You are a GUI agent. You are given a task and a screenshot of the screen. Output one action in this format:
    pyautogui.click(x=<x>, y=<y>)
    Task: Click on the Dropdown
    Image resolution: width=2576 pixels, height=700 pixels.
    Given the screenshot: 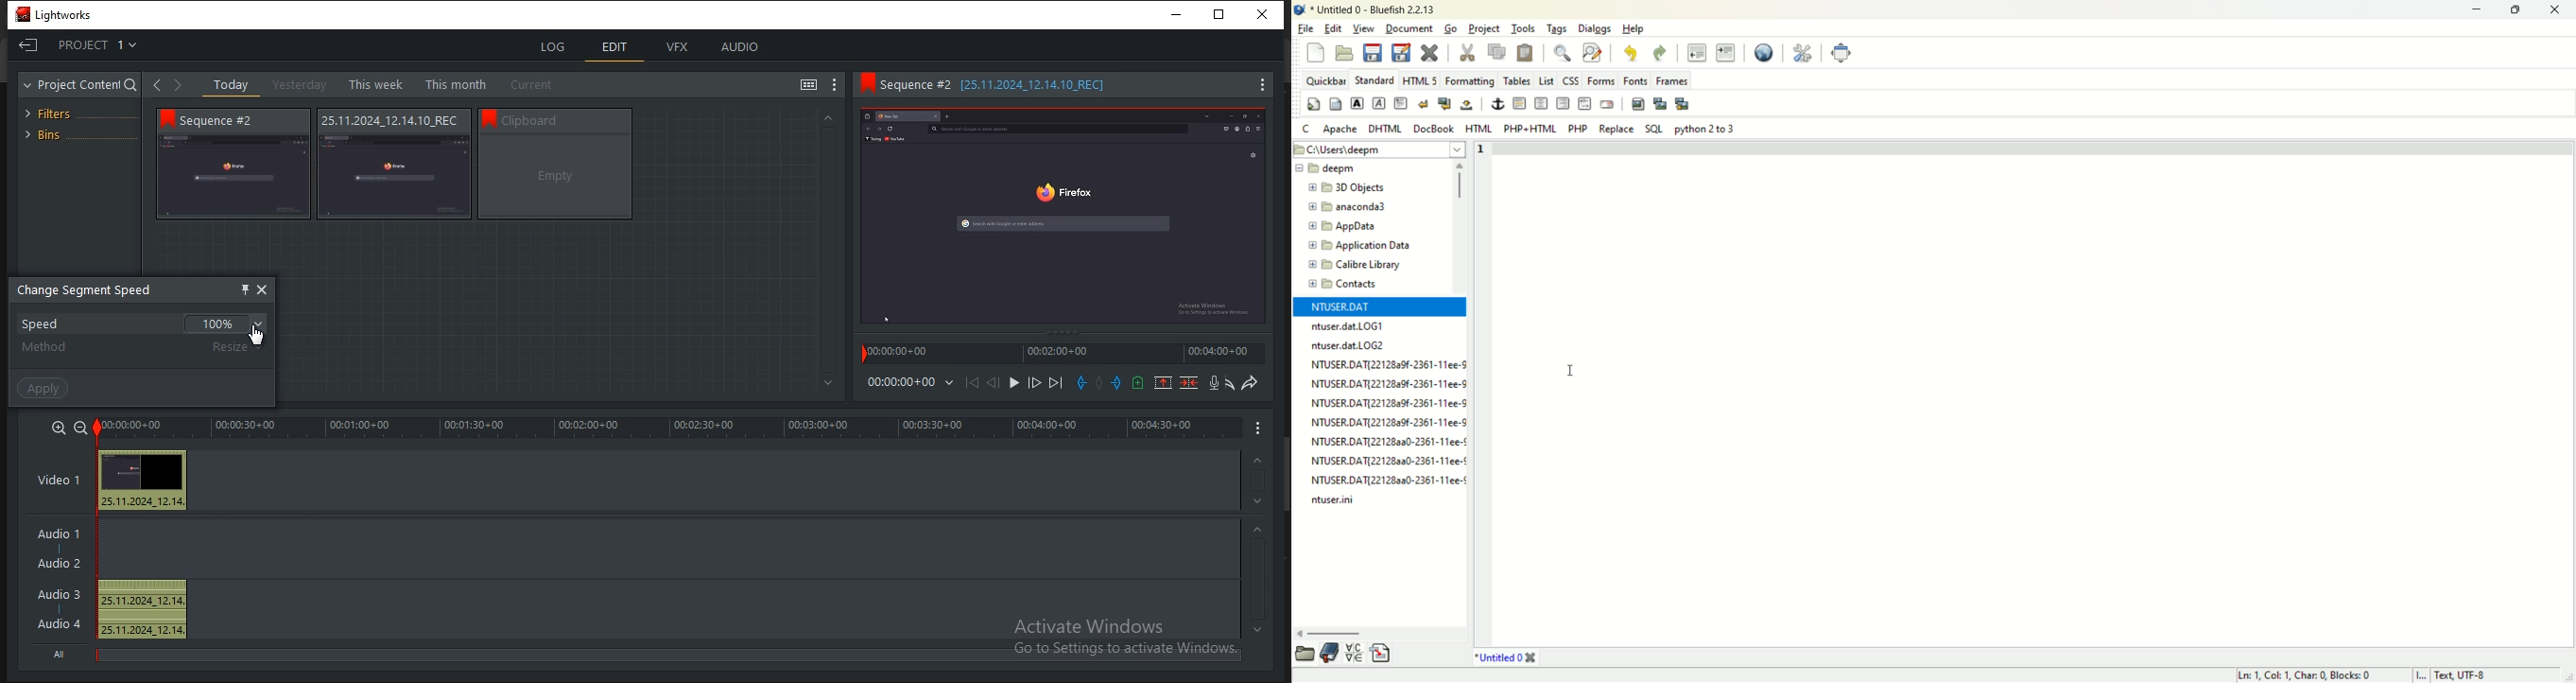 What is the action you would take?
    pyautogui.click(x=946, y=385)
    